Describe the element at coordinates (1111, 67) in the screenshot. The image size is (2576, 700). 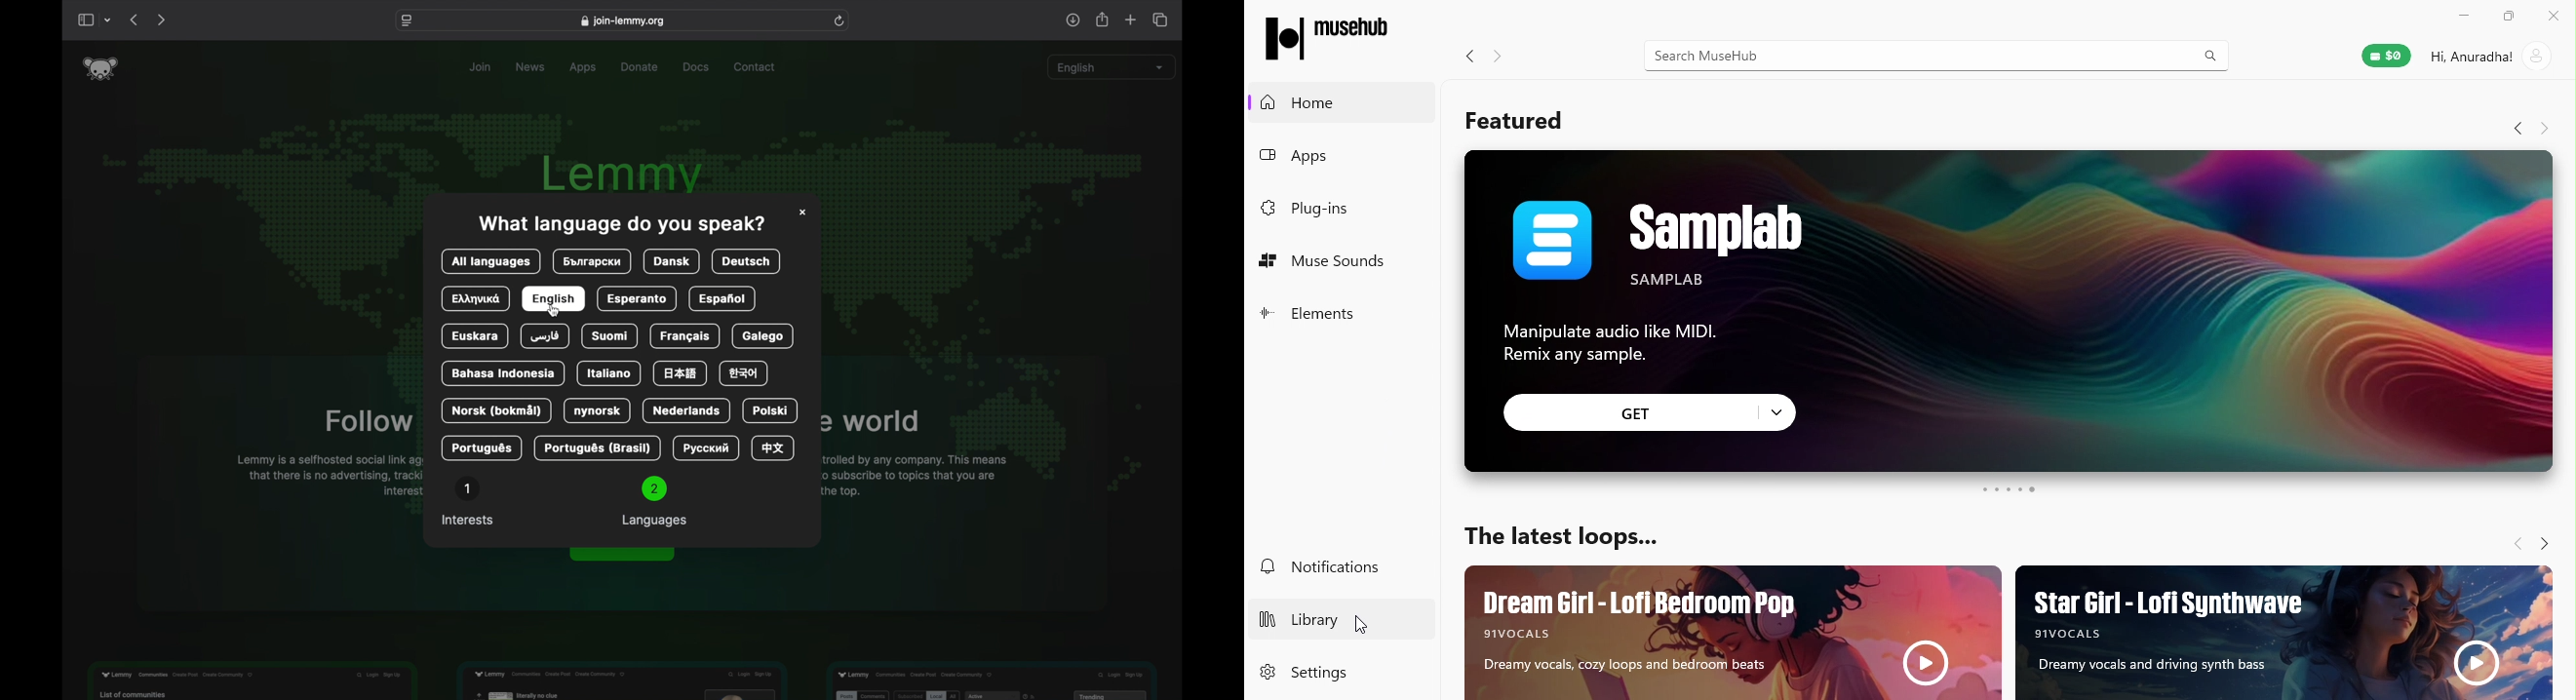
I see `english` at that location.